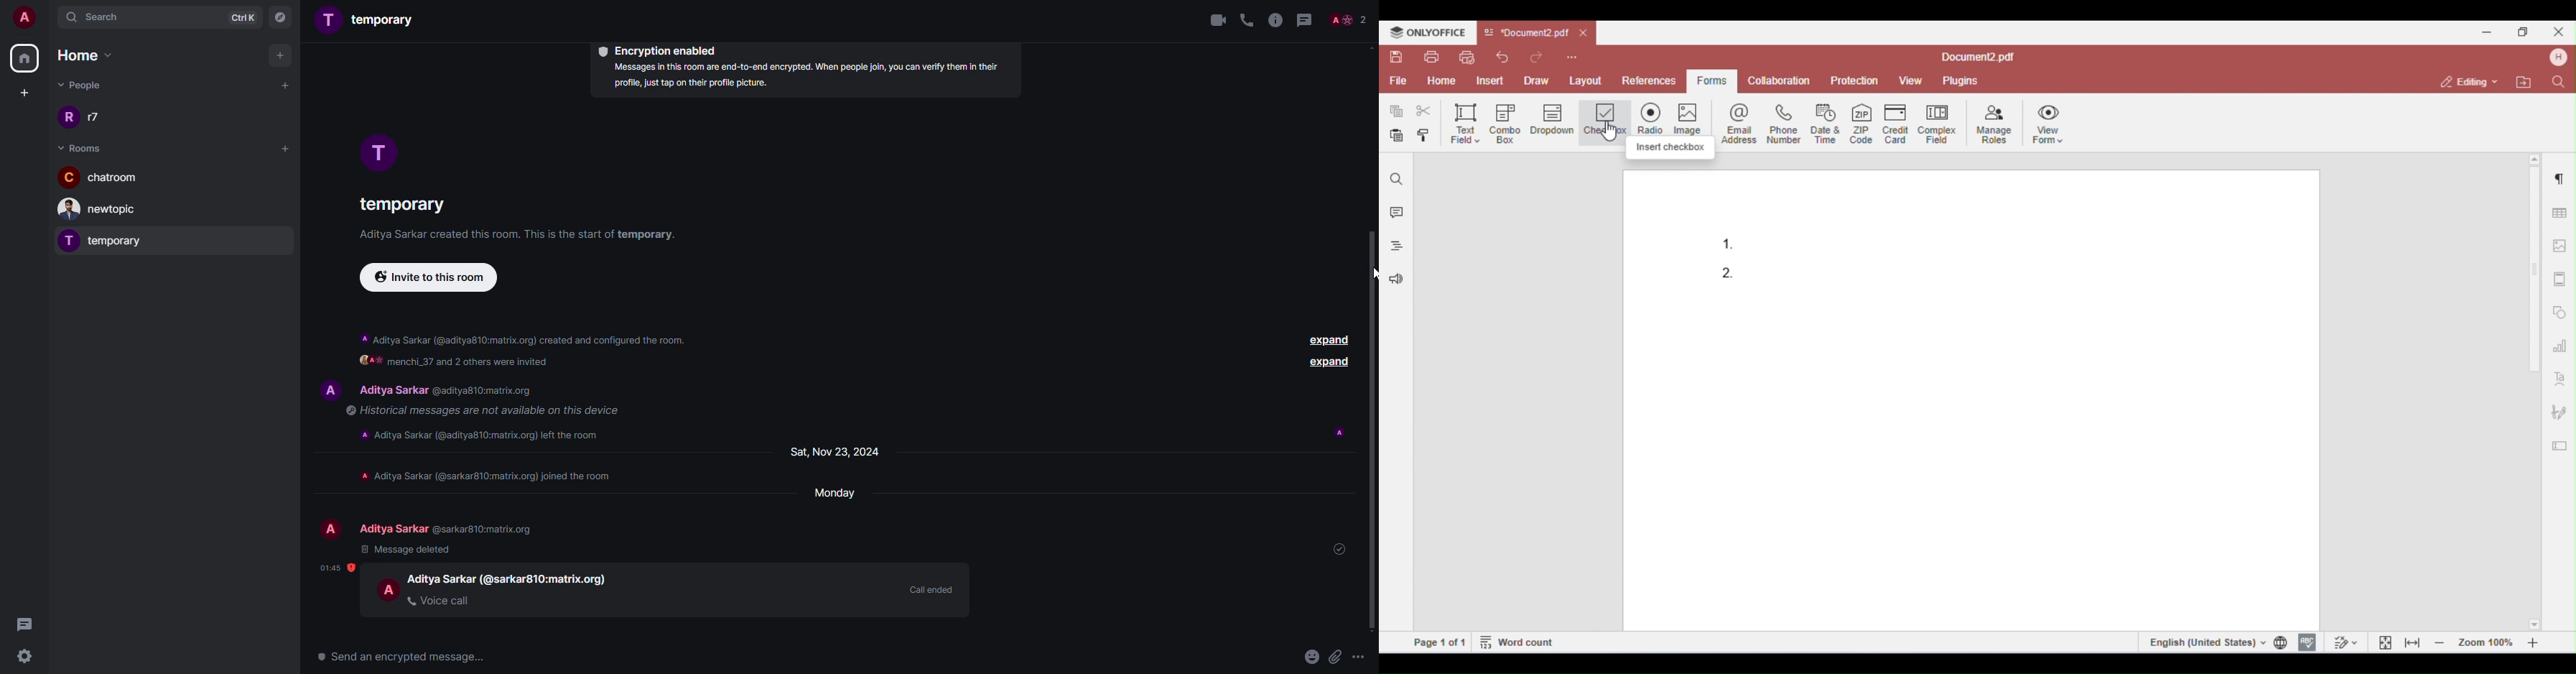  I want to click on add, so click(282, 55).